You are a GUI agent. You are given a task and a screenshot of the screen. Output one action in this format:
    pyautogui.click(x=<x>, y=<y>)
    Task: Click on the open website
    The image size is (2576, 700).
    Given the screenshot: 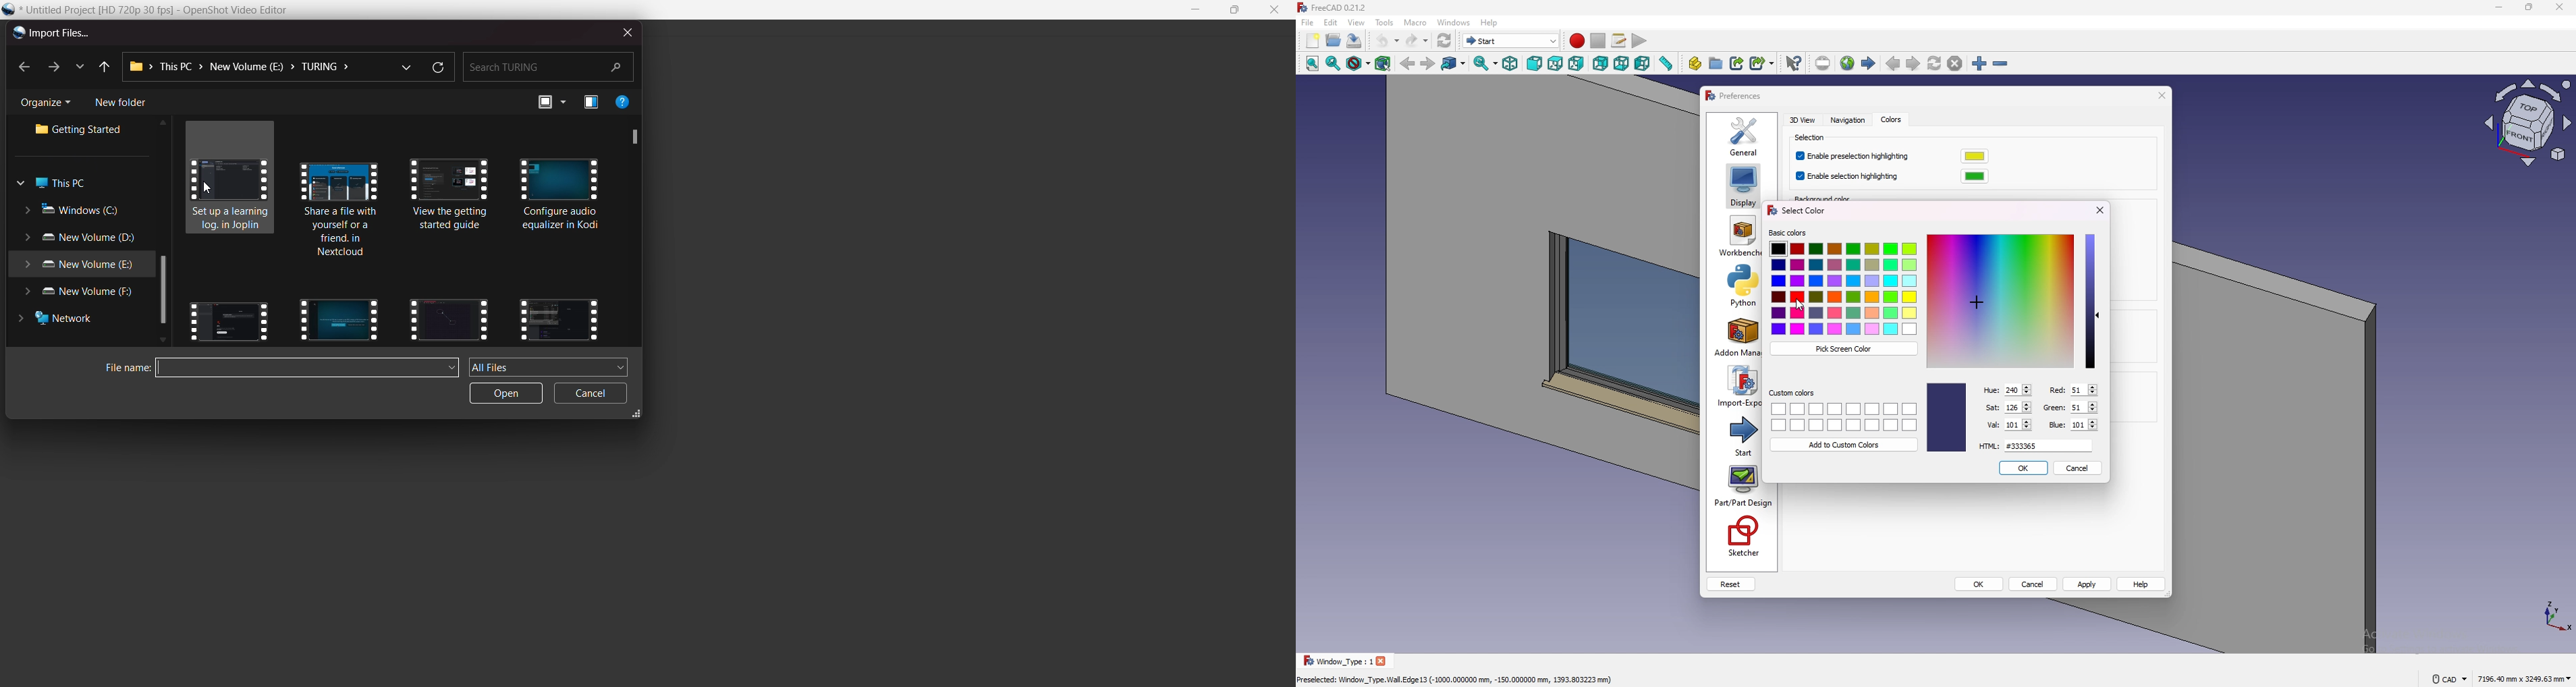 What is the action you would take?
    pyautogui.click(x=1849, y=63)
    